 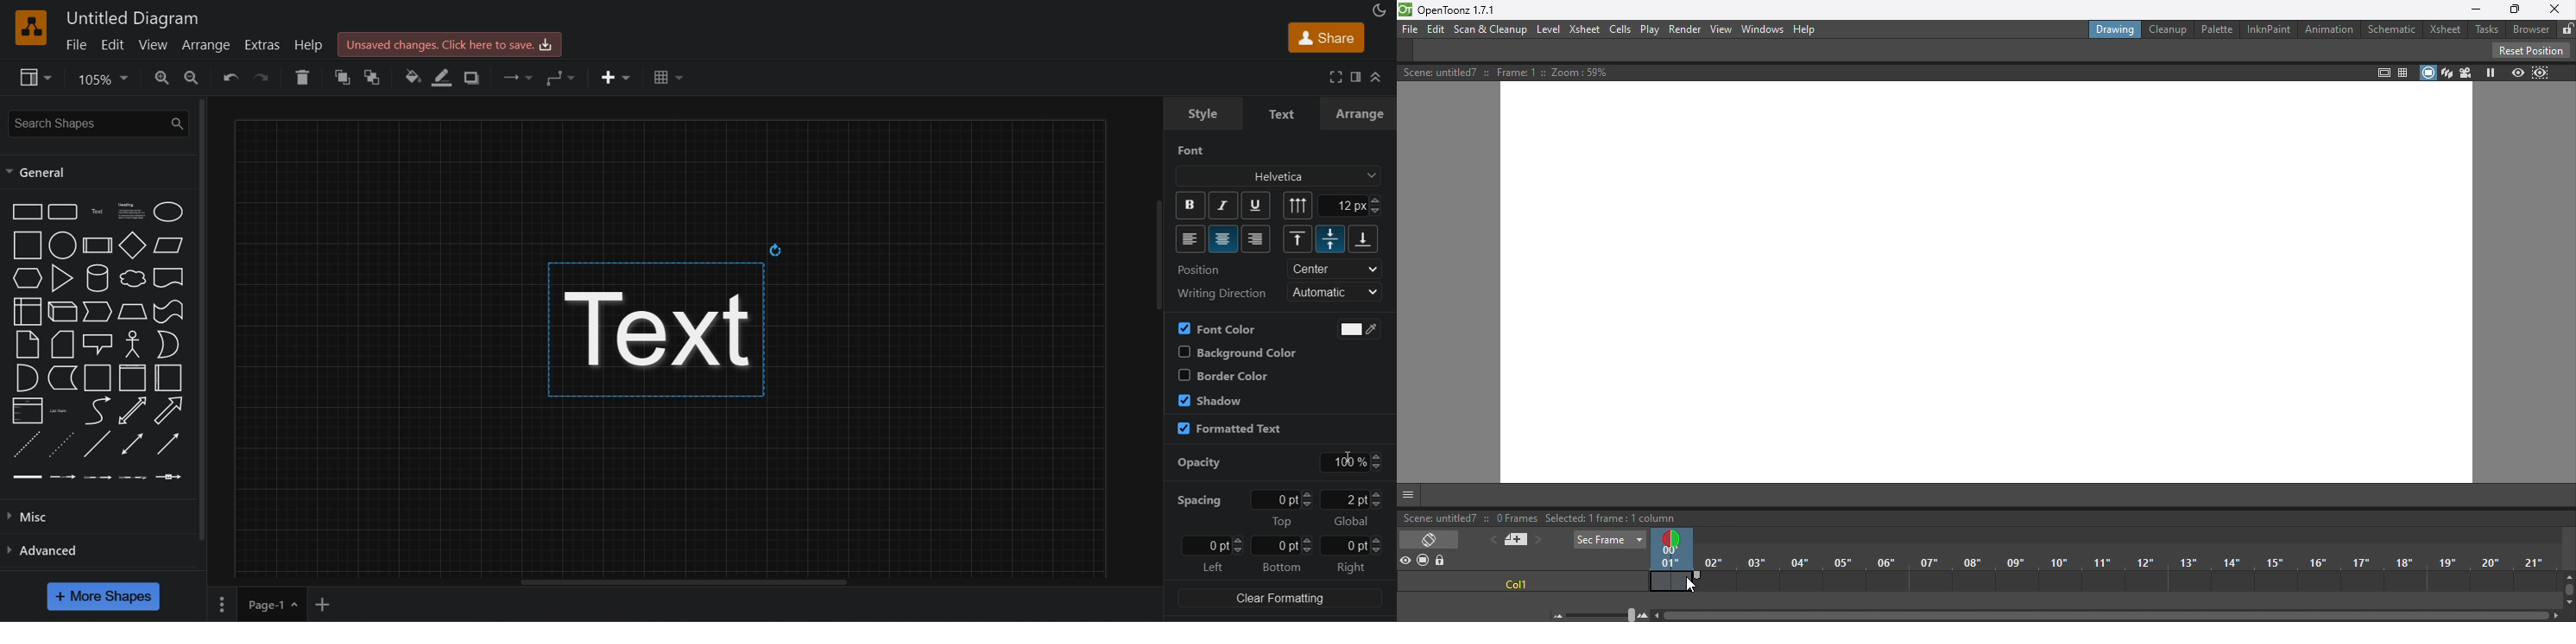 What do you see at coordinates (134, 478) in the screenshot?
I see `connector with 3 labels` at bounding box center [134, 478].